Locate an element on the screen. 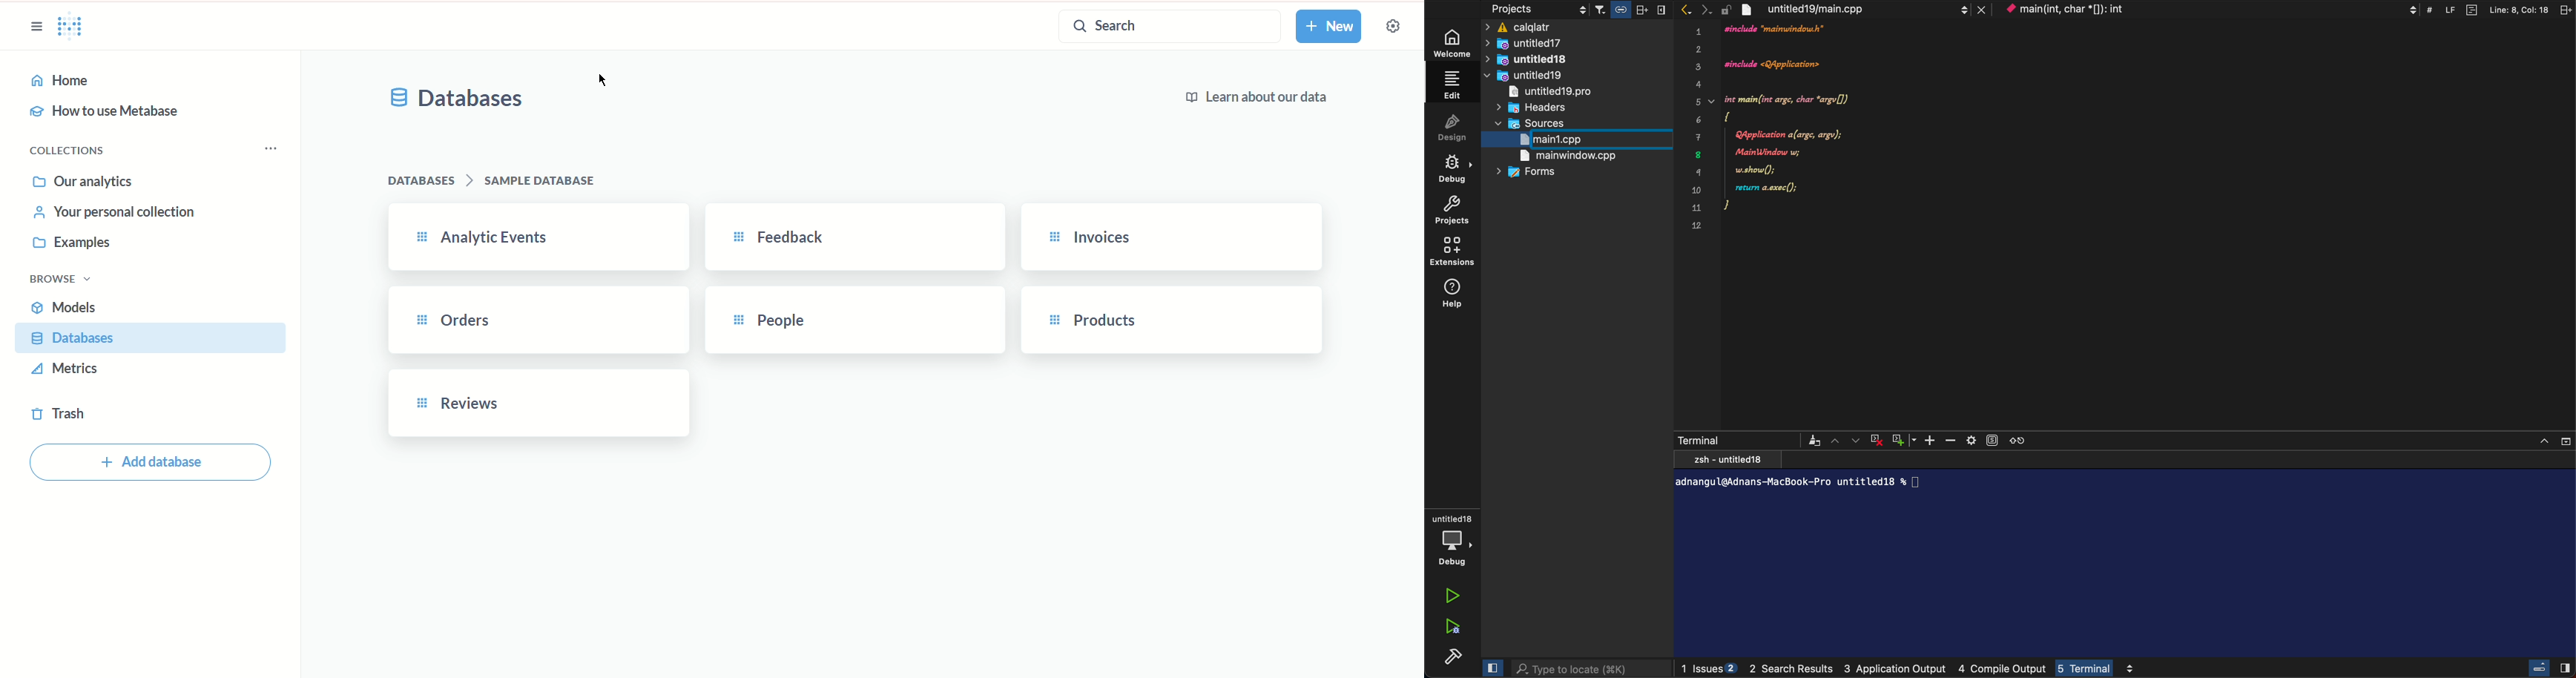 This screenshot has height=700, width=2576. products is located at coordinates (1172, 319).